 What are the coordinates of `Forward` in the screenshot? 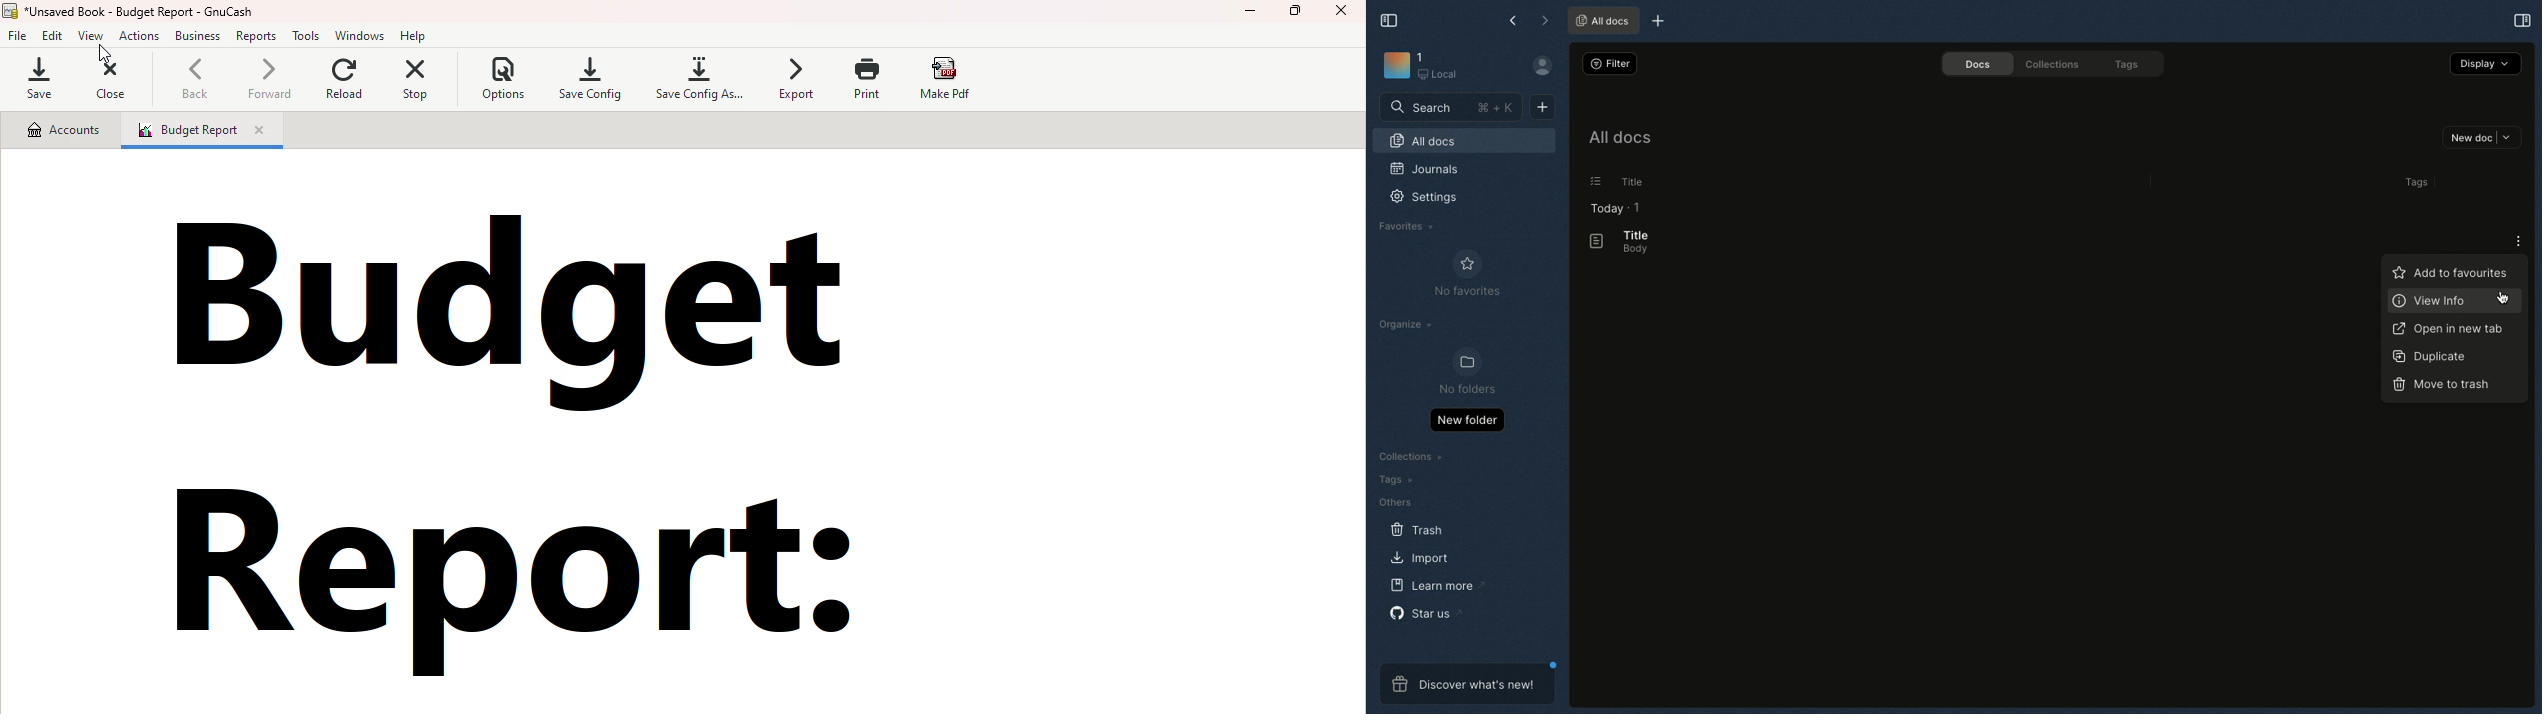 It's located at (1545, 22).